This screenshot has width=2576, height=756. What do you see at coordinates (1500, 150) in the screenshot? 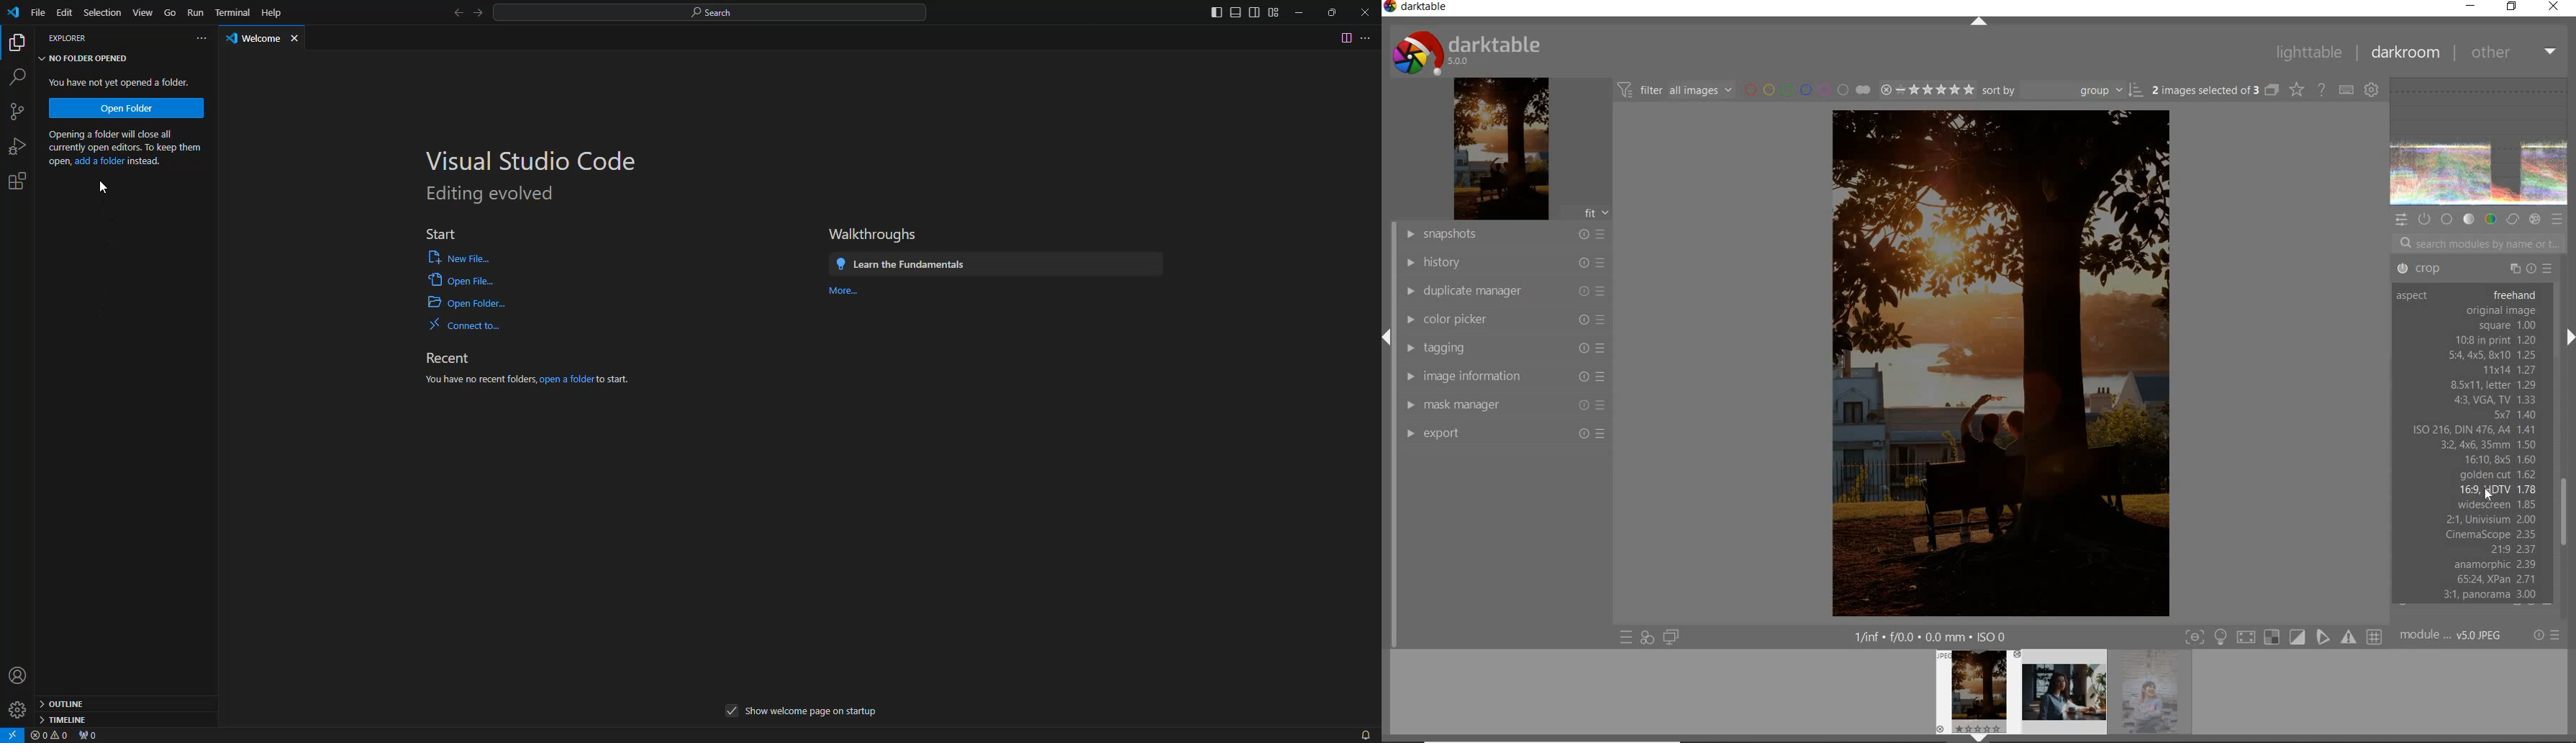
I see `image` at bounding box center [1500, 150].